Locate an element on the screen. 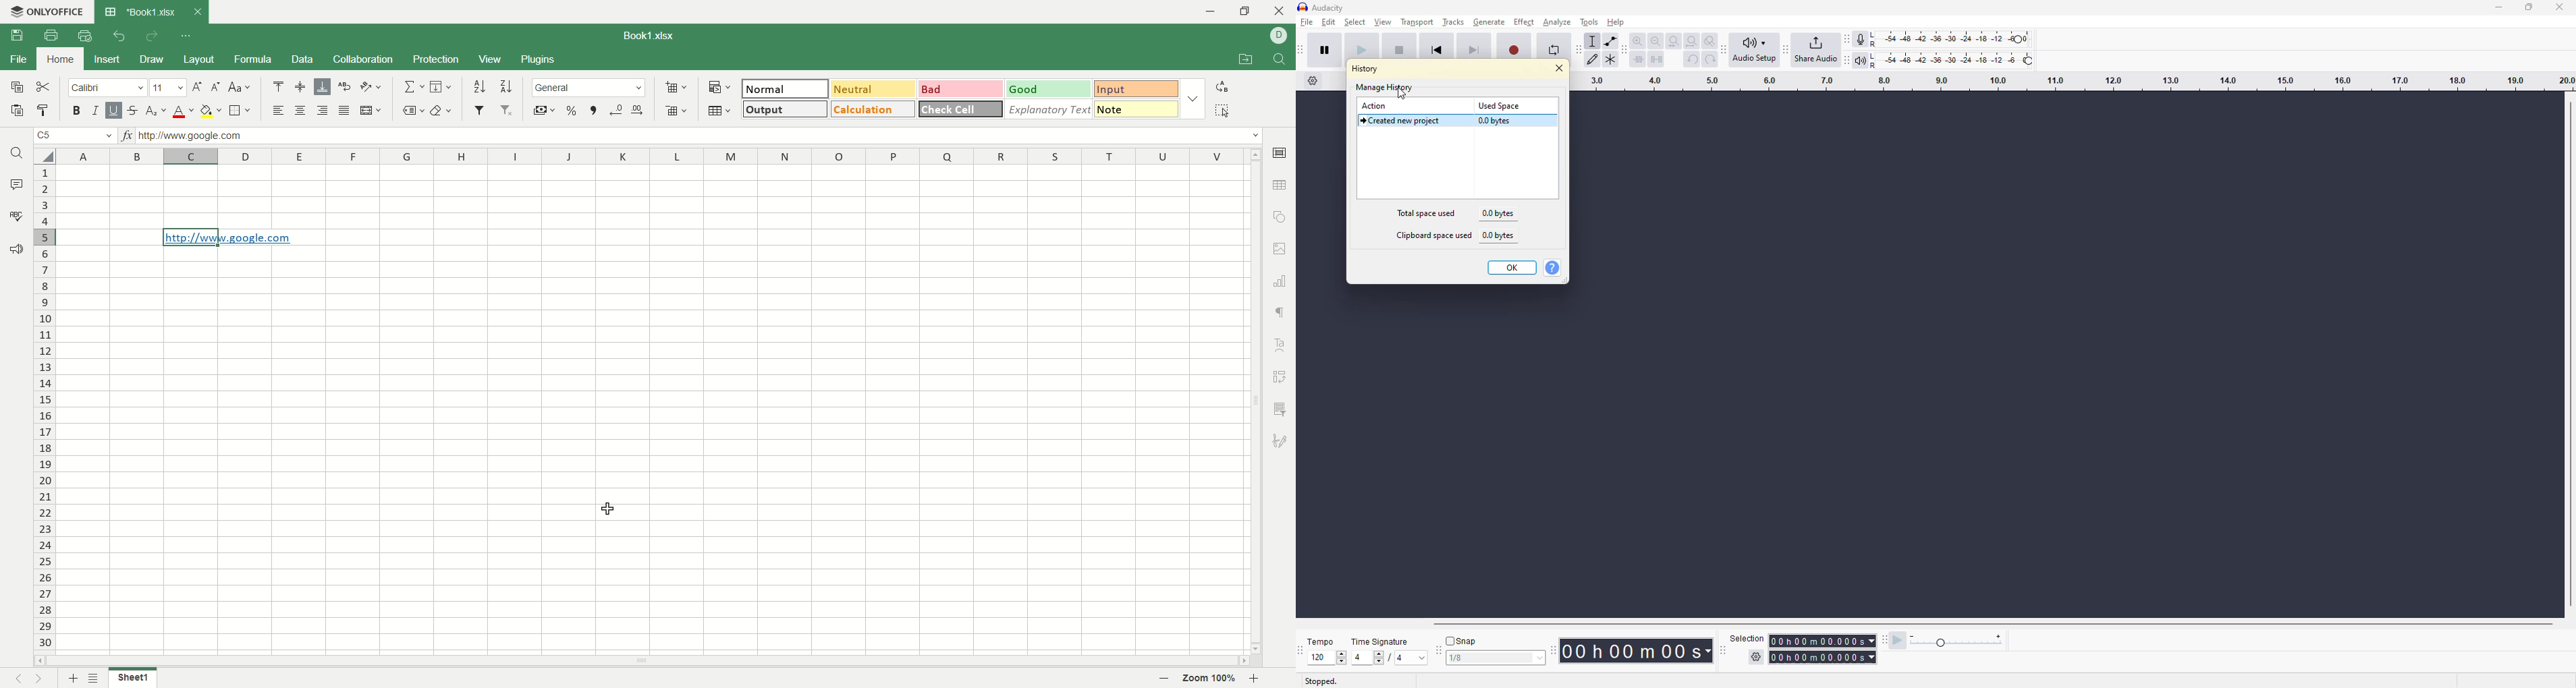 This screenshot has height=700, width=2576. file is located at coordinates (1308, 26).